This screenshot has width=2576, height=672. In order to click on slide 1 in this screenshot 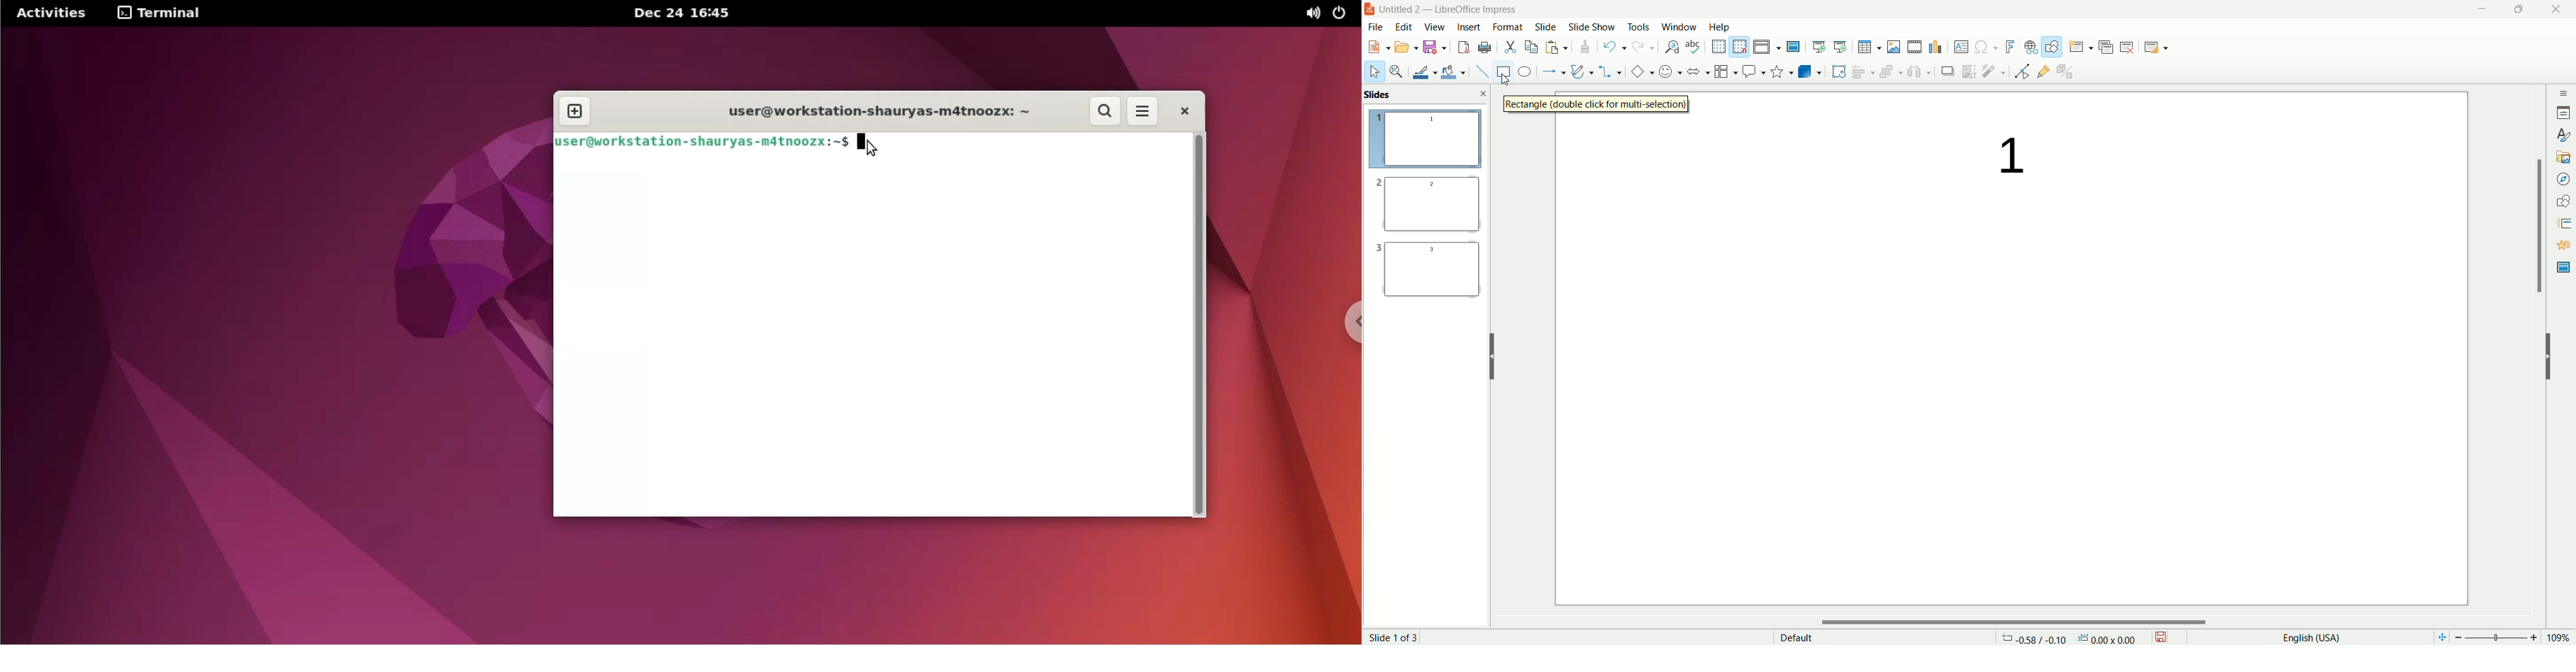, I will do `click(1426, 140)`.